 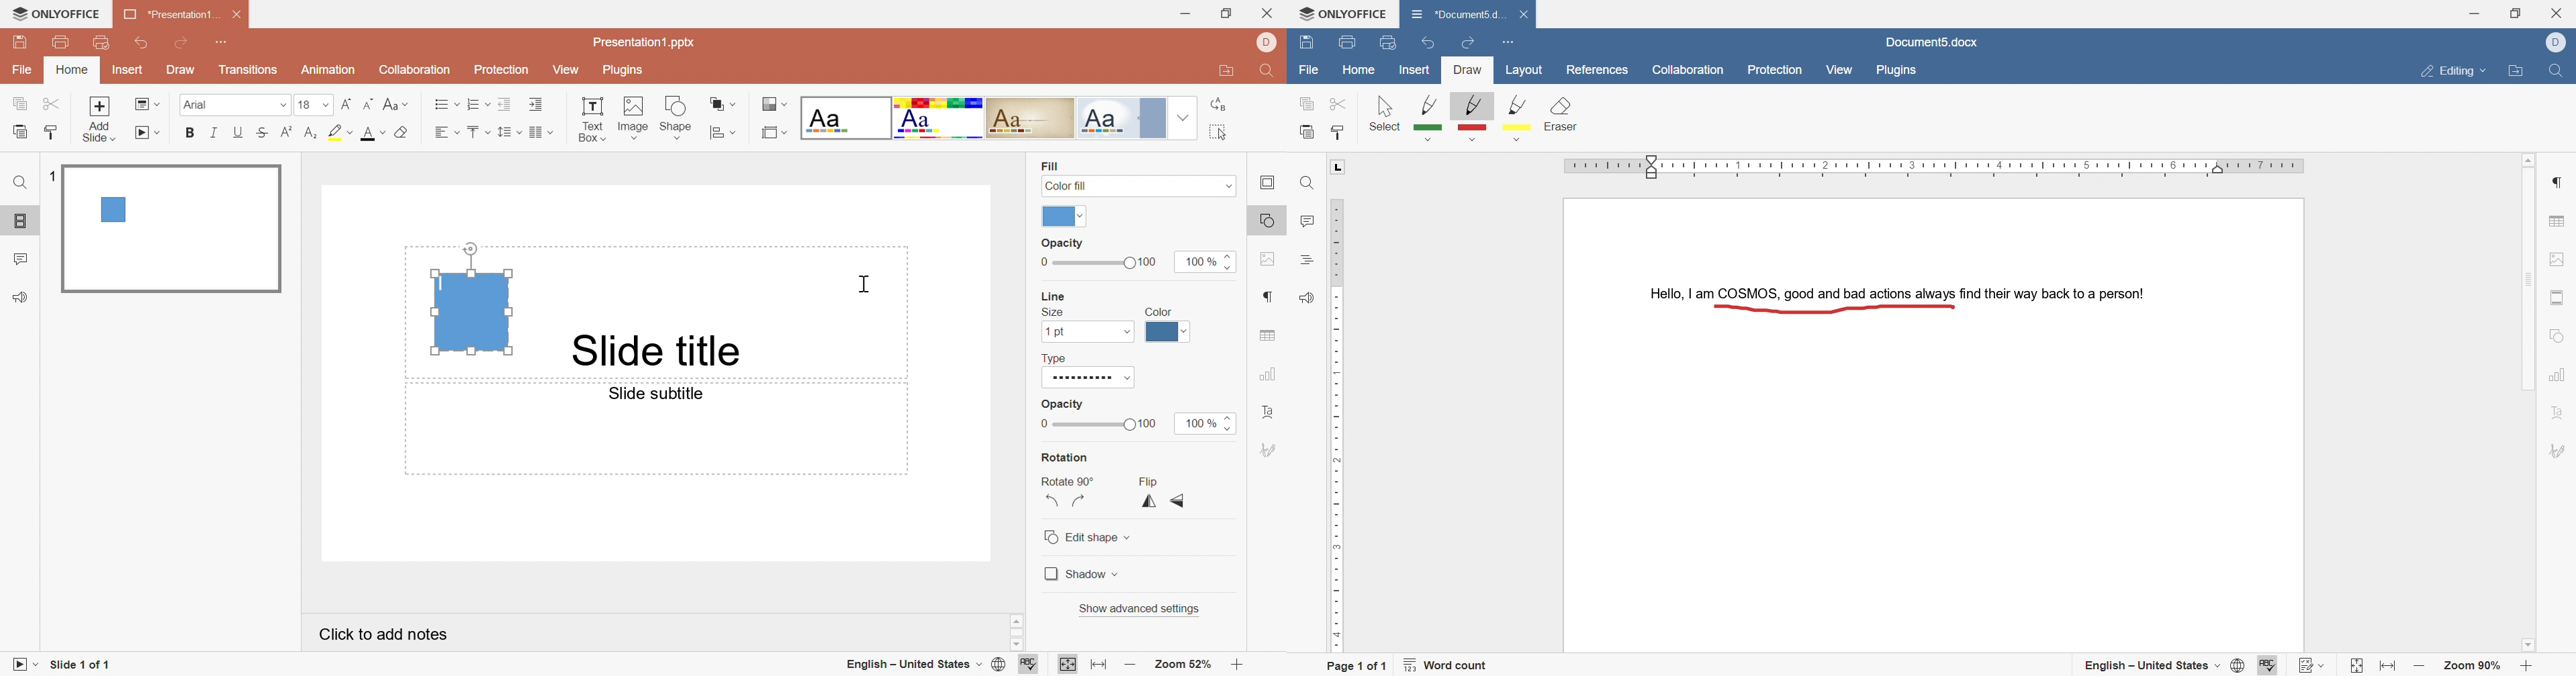 What do you see at coordinates (23, 221) in the screenshot?
I see `Slides` at bounding box center [23, 221].